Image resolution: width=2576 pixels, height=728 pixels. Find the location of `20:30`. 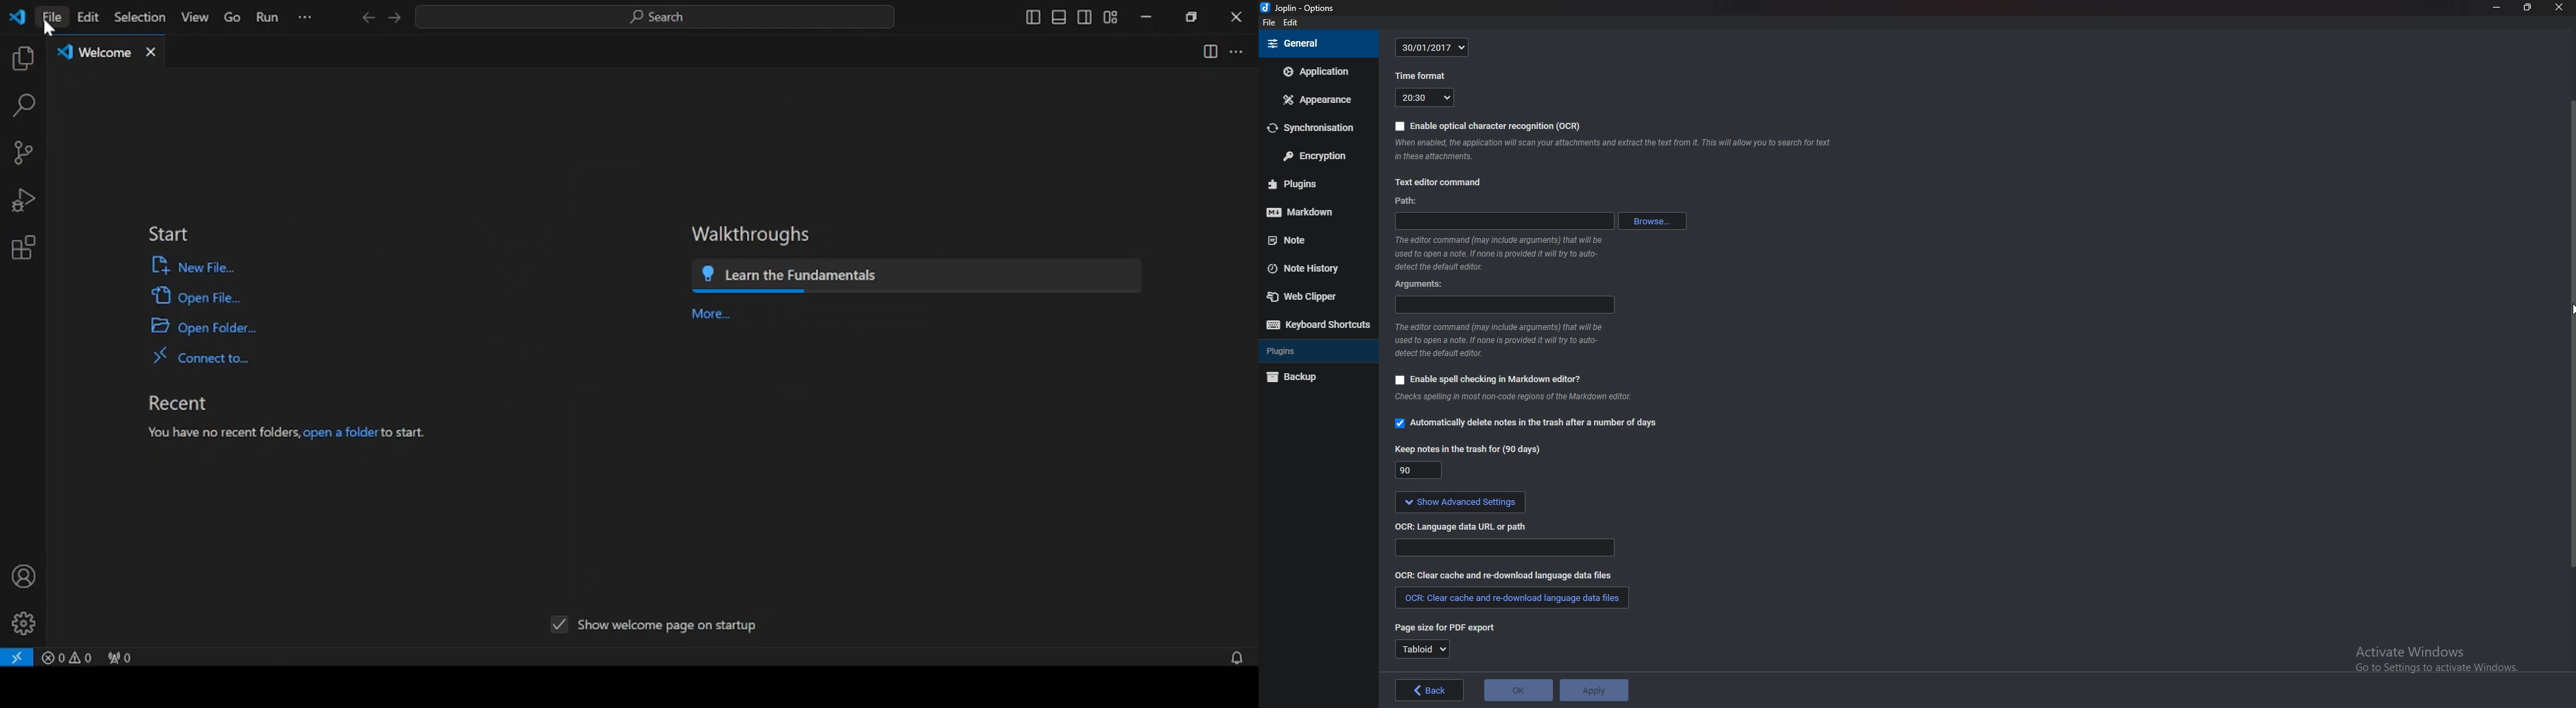

20:30 is located at coordinates (1423, 99).